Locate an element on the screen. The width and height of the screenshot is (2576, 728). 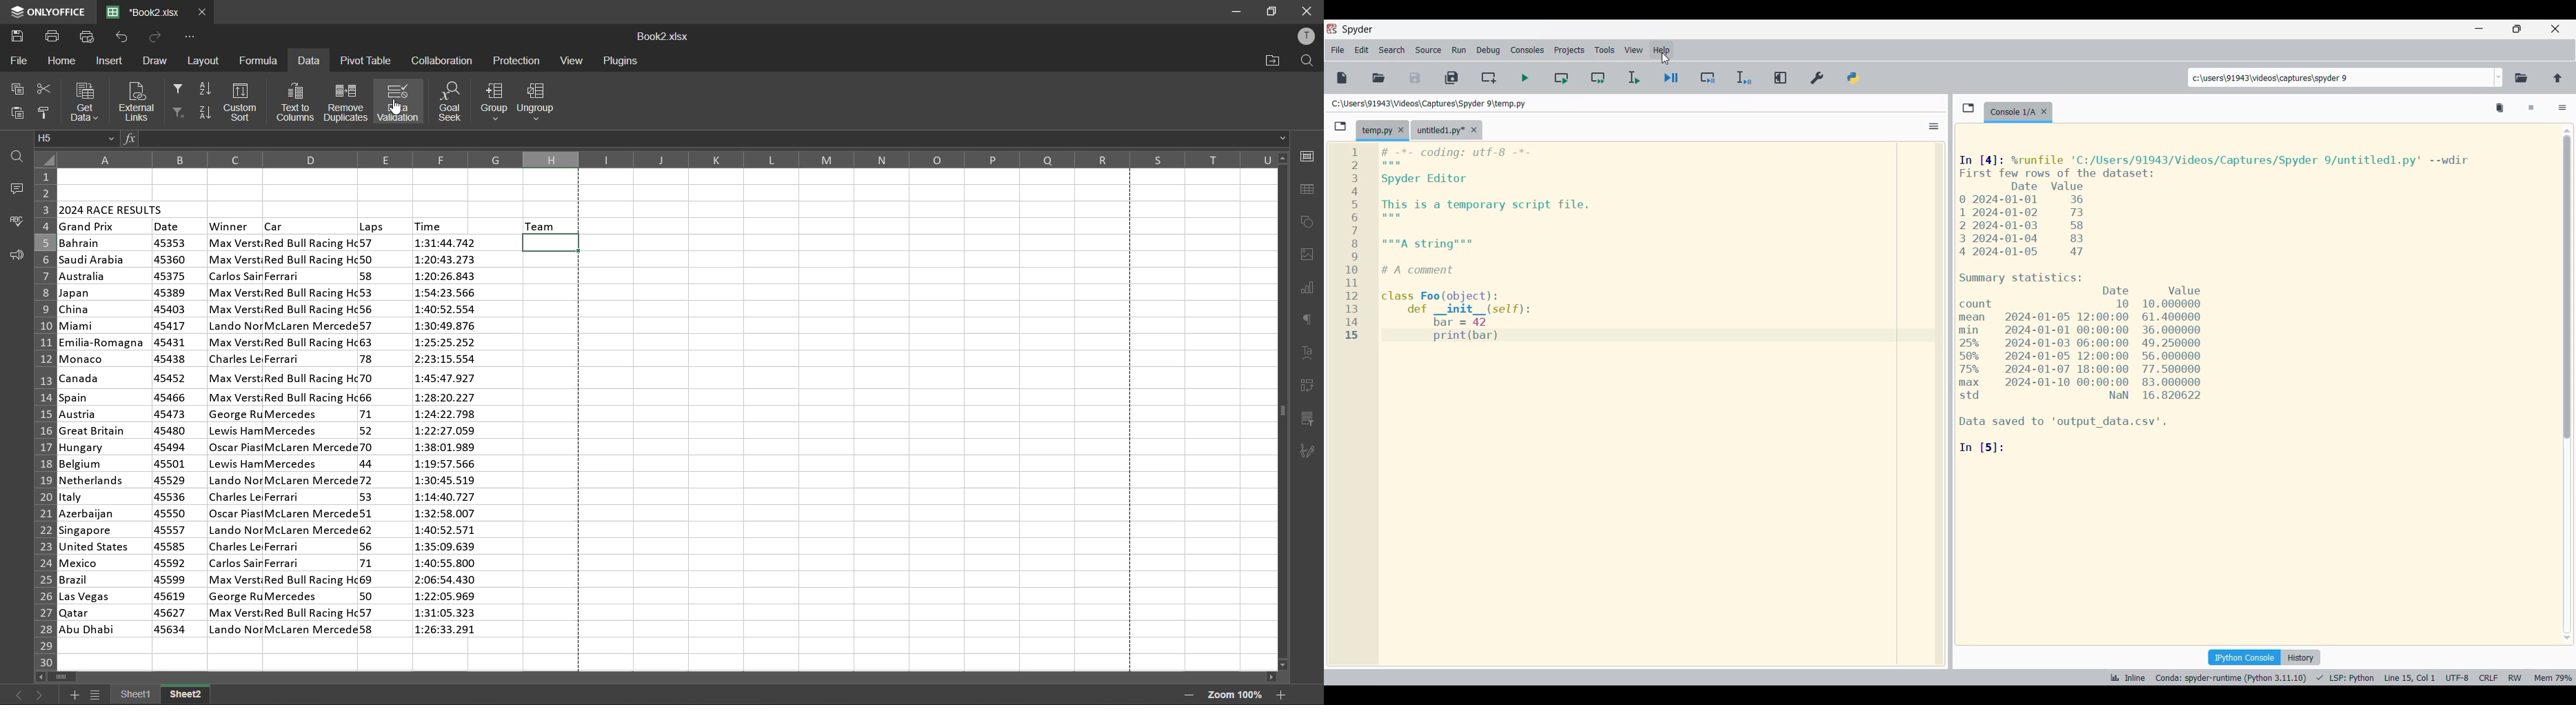
row numbers is located at coordinates (42, 417).